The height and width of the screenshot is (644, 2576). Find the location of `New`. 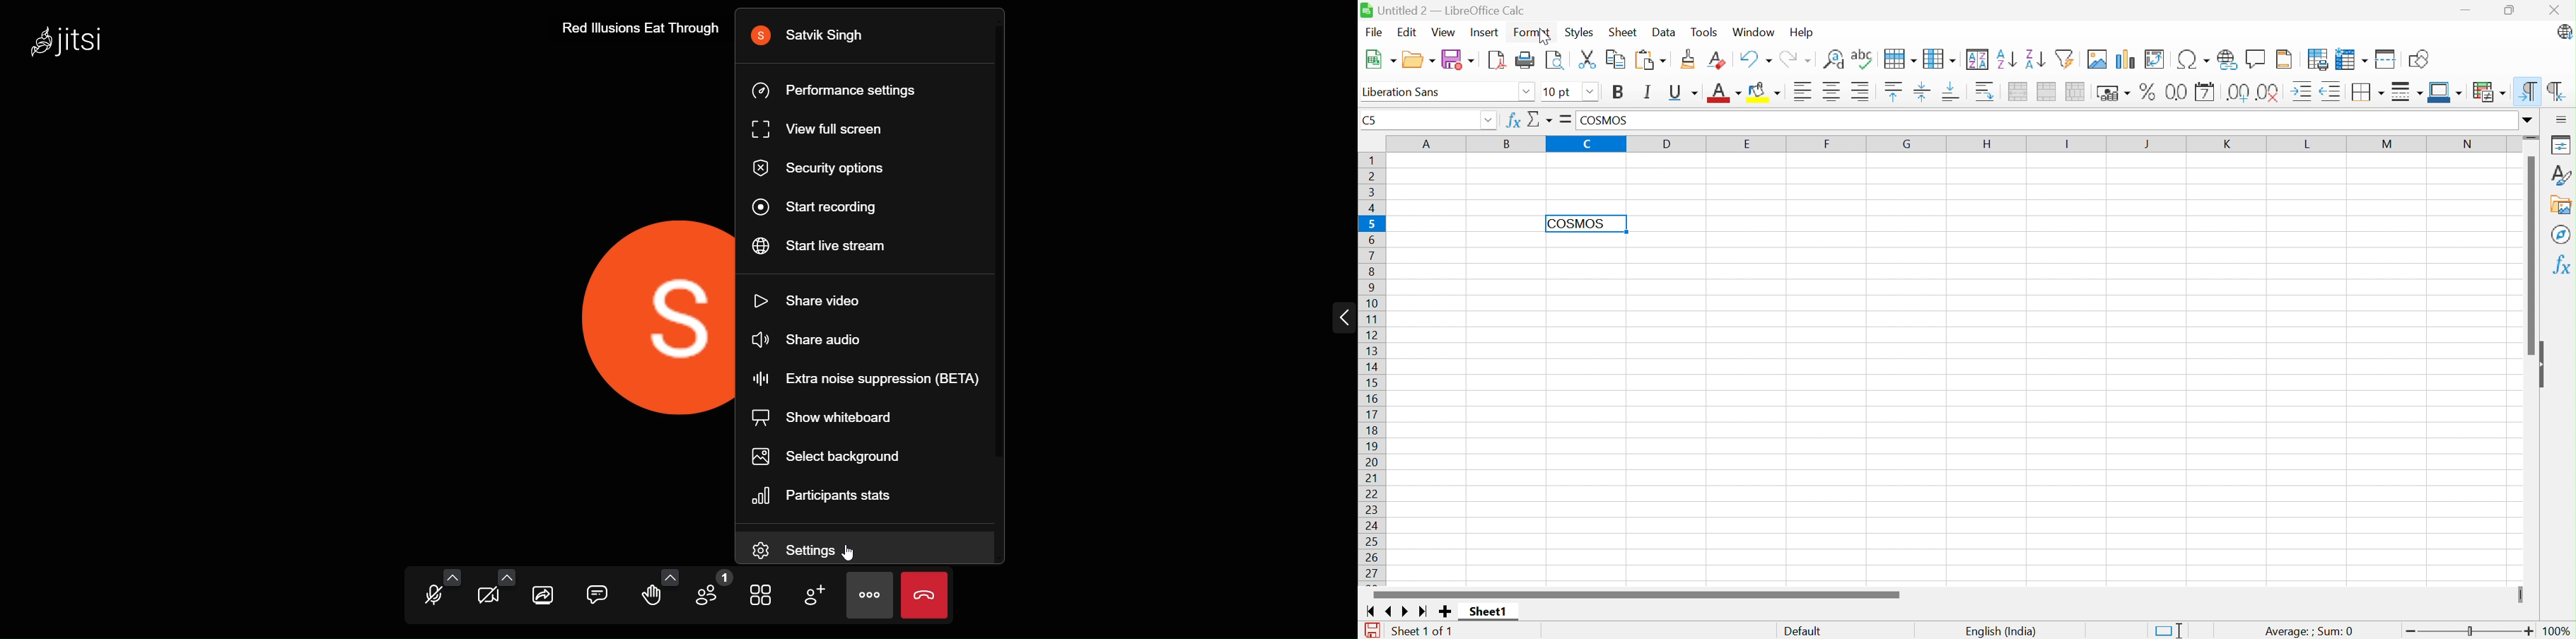

New is located at coordinates (1379, 60).